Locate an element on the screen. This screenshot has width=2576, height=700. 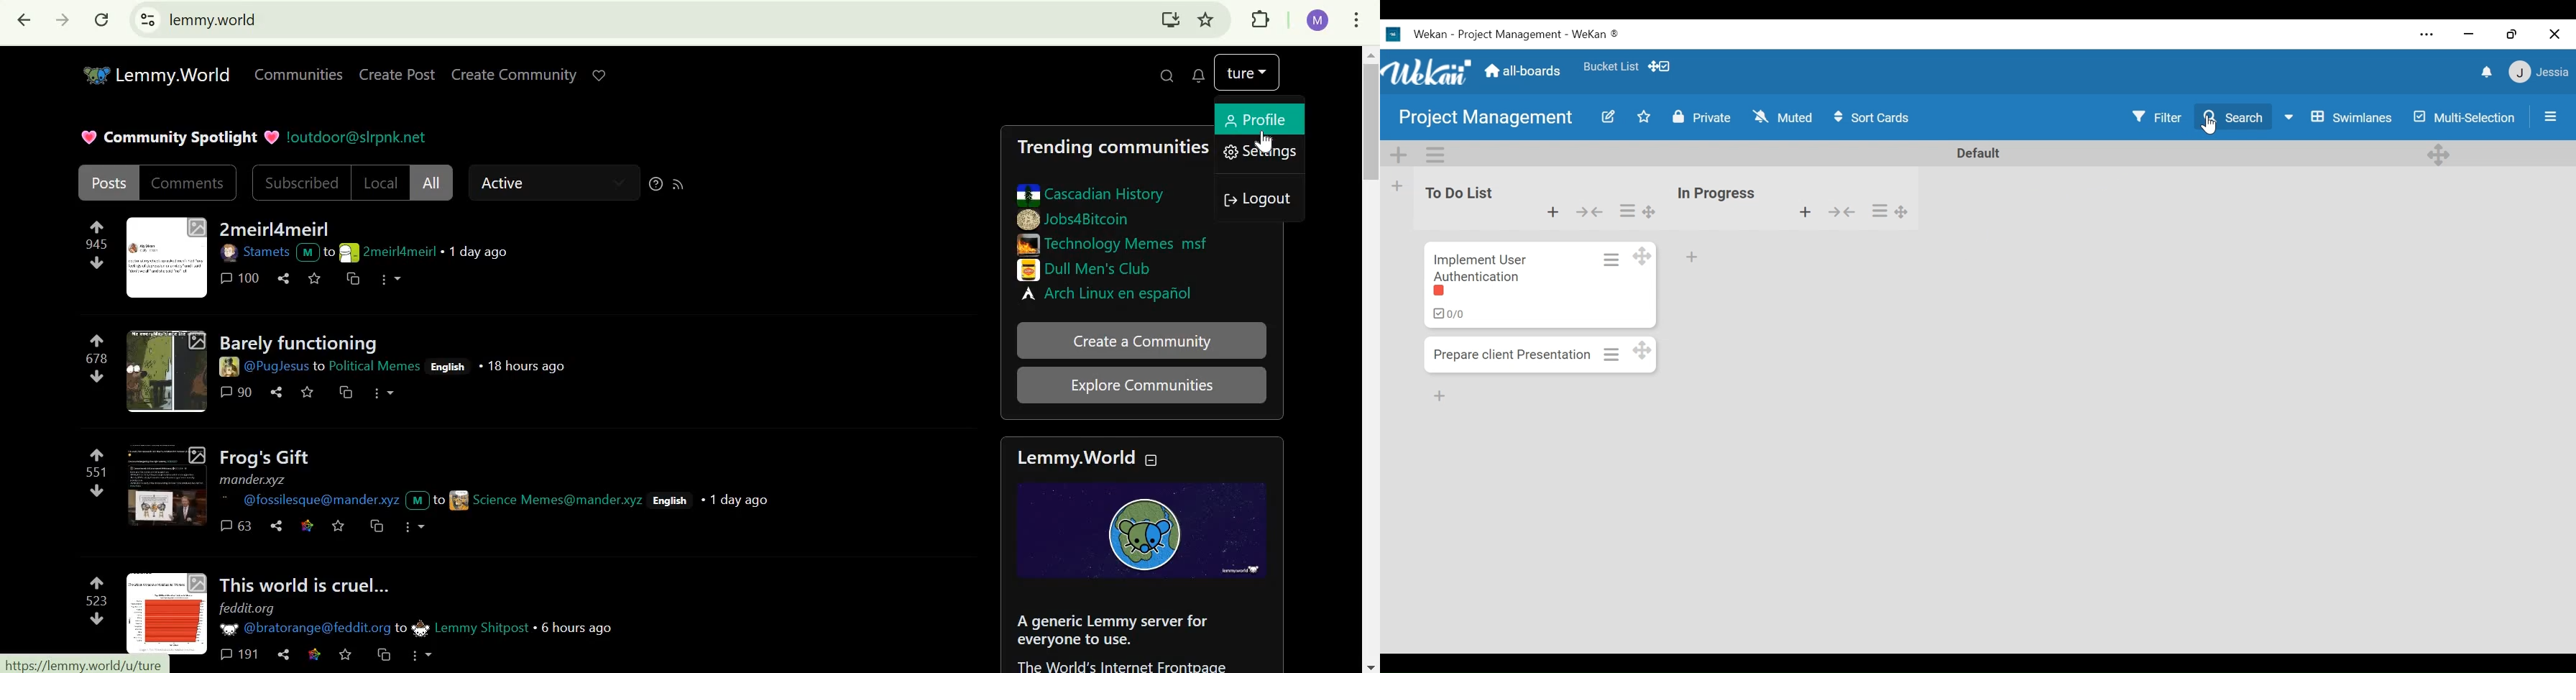
about section is located at coordinates (1126, 638).